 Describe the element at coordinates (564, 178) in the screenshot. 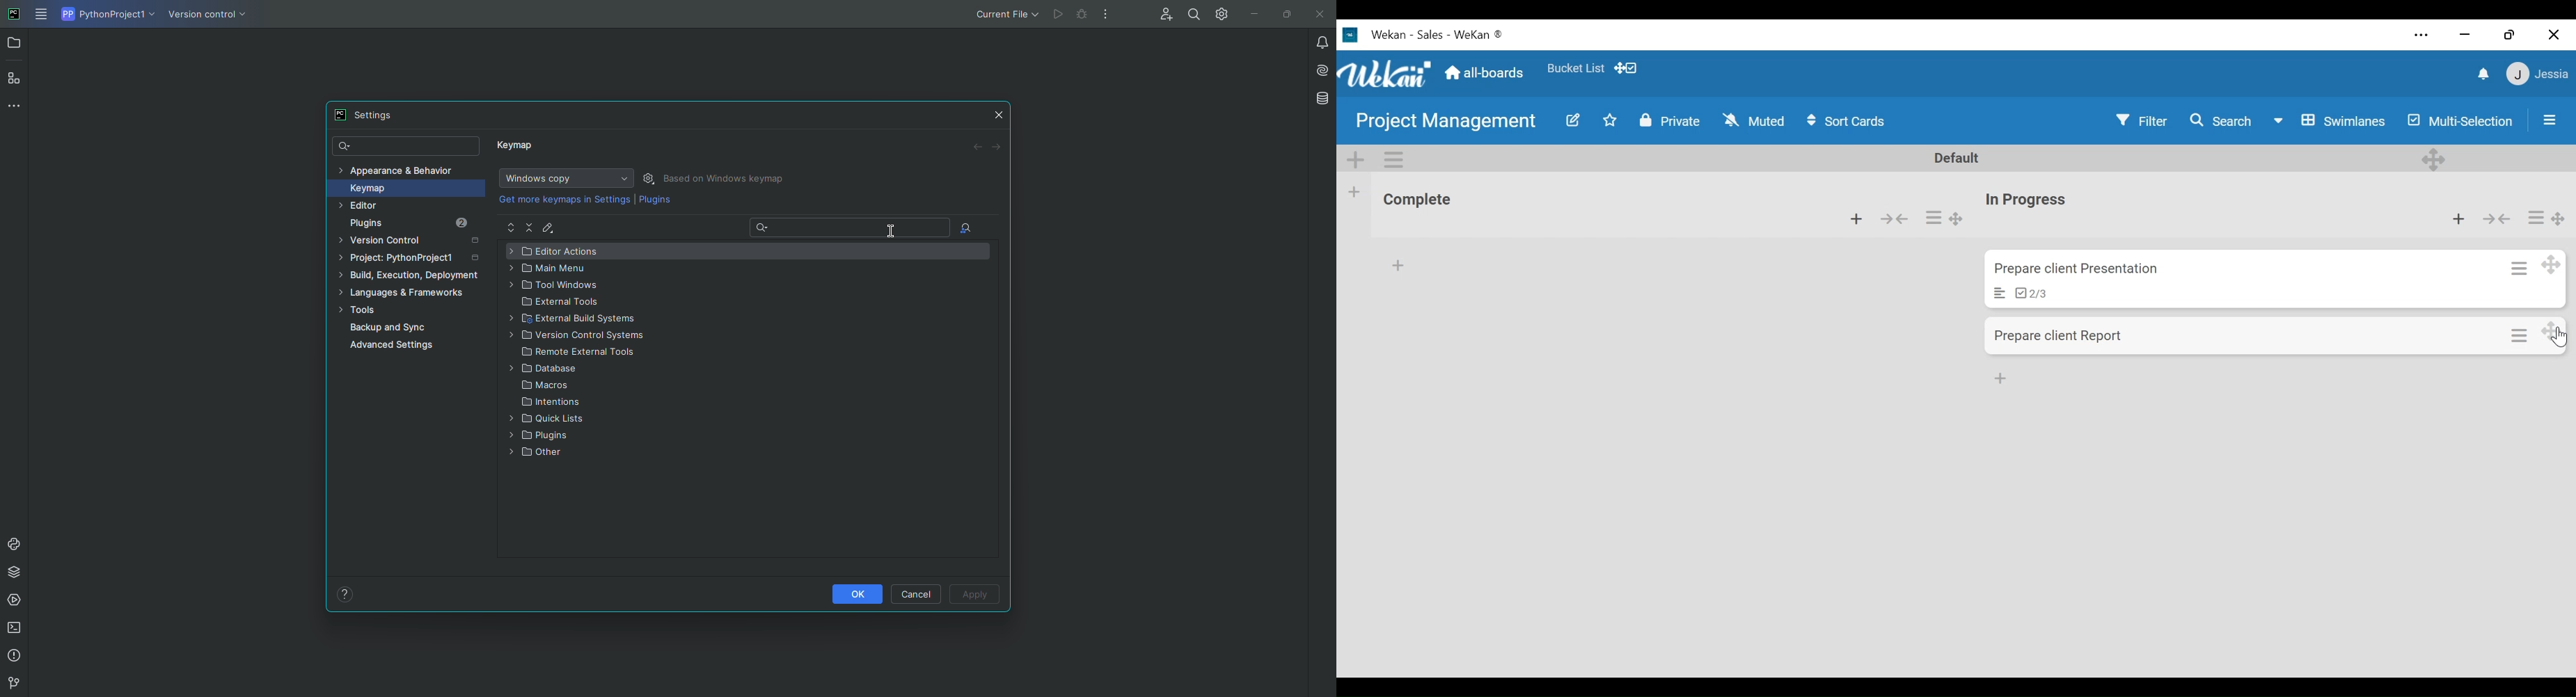

I see `Windows Copy` at that location.